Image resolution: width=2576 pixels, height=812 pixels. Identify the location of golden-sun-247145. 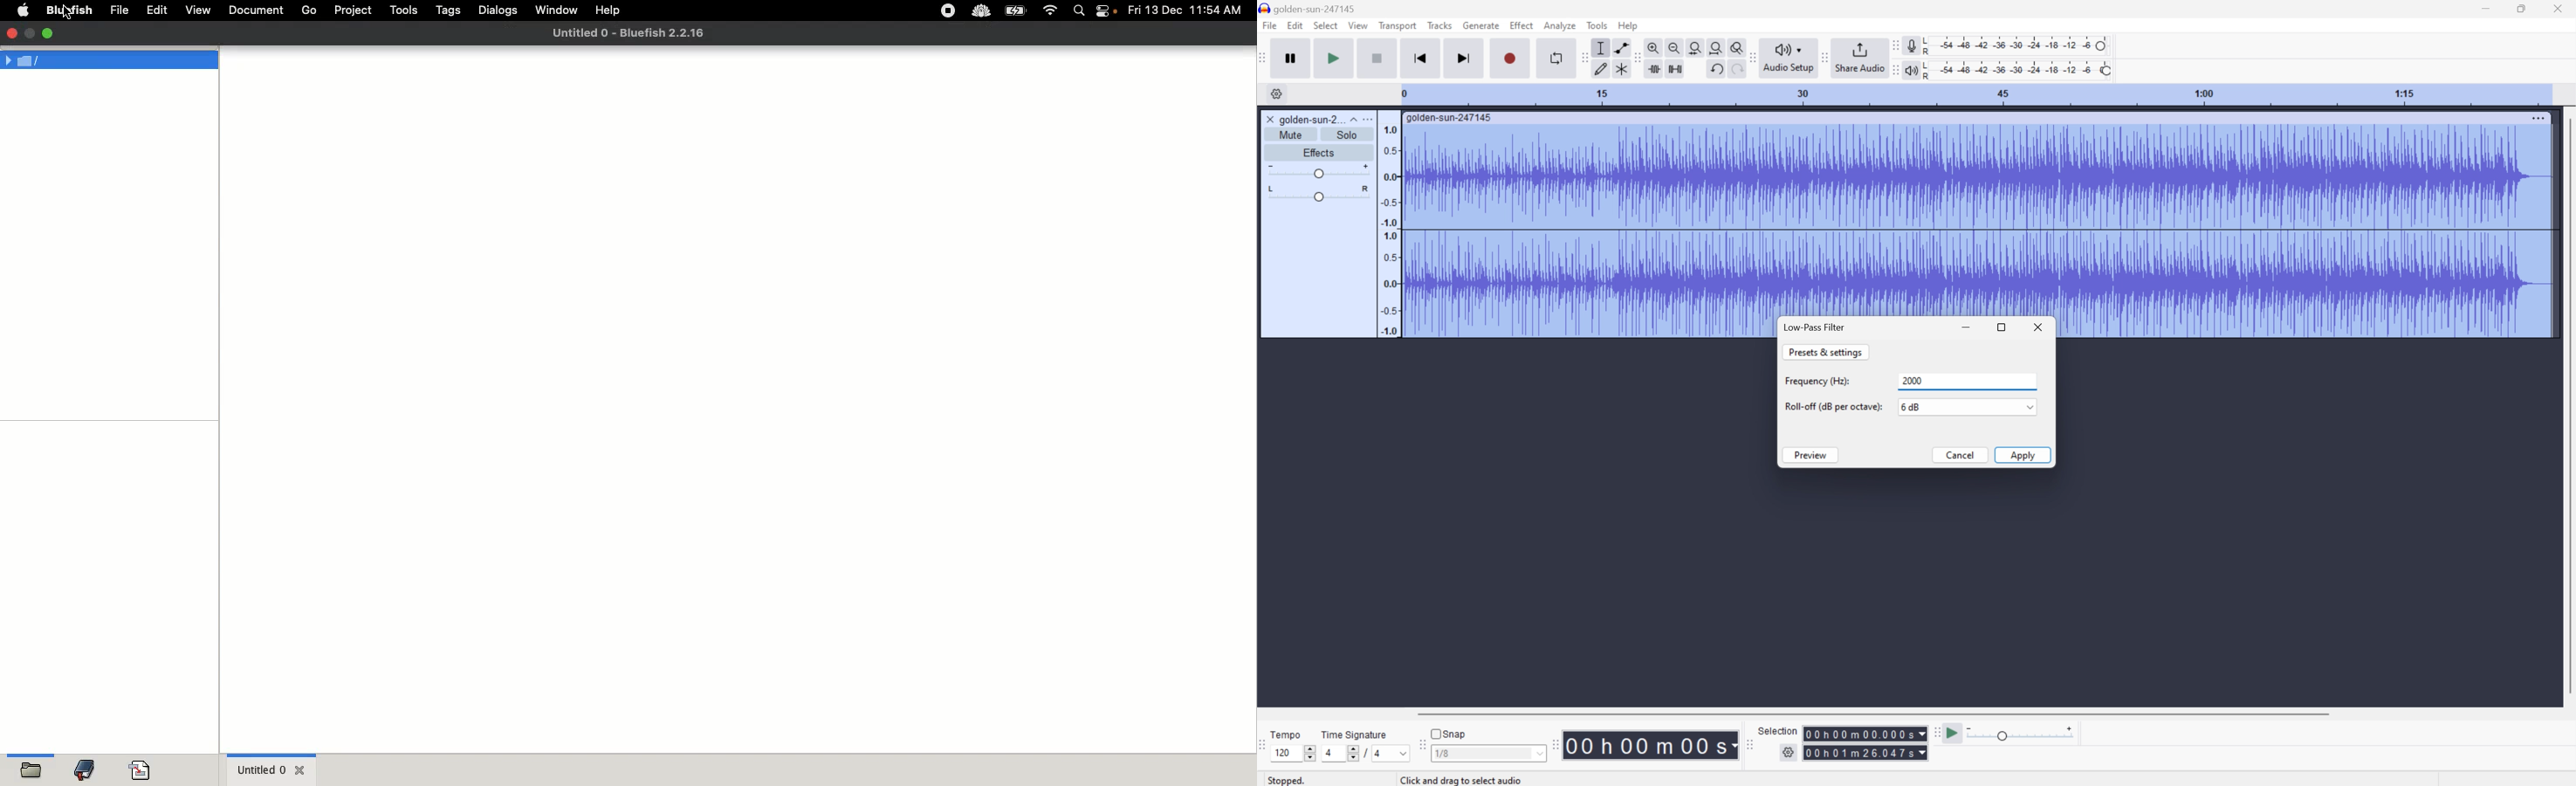
(1450, 118).